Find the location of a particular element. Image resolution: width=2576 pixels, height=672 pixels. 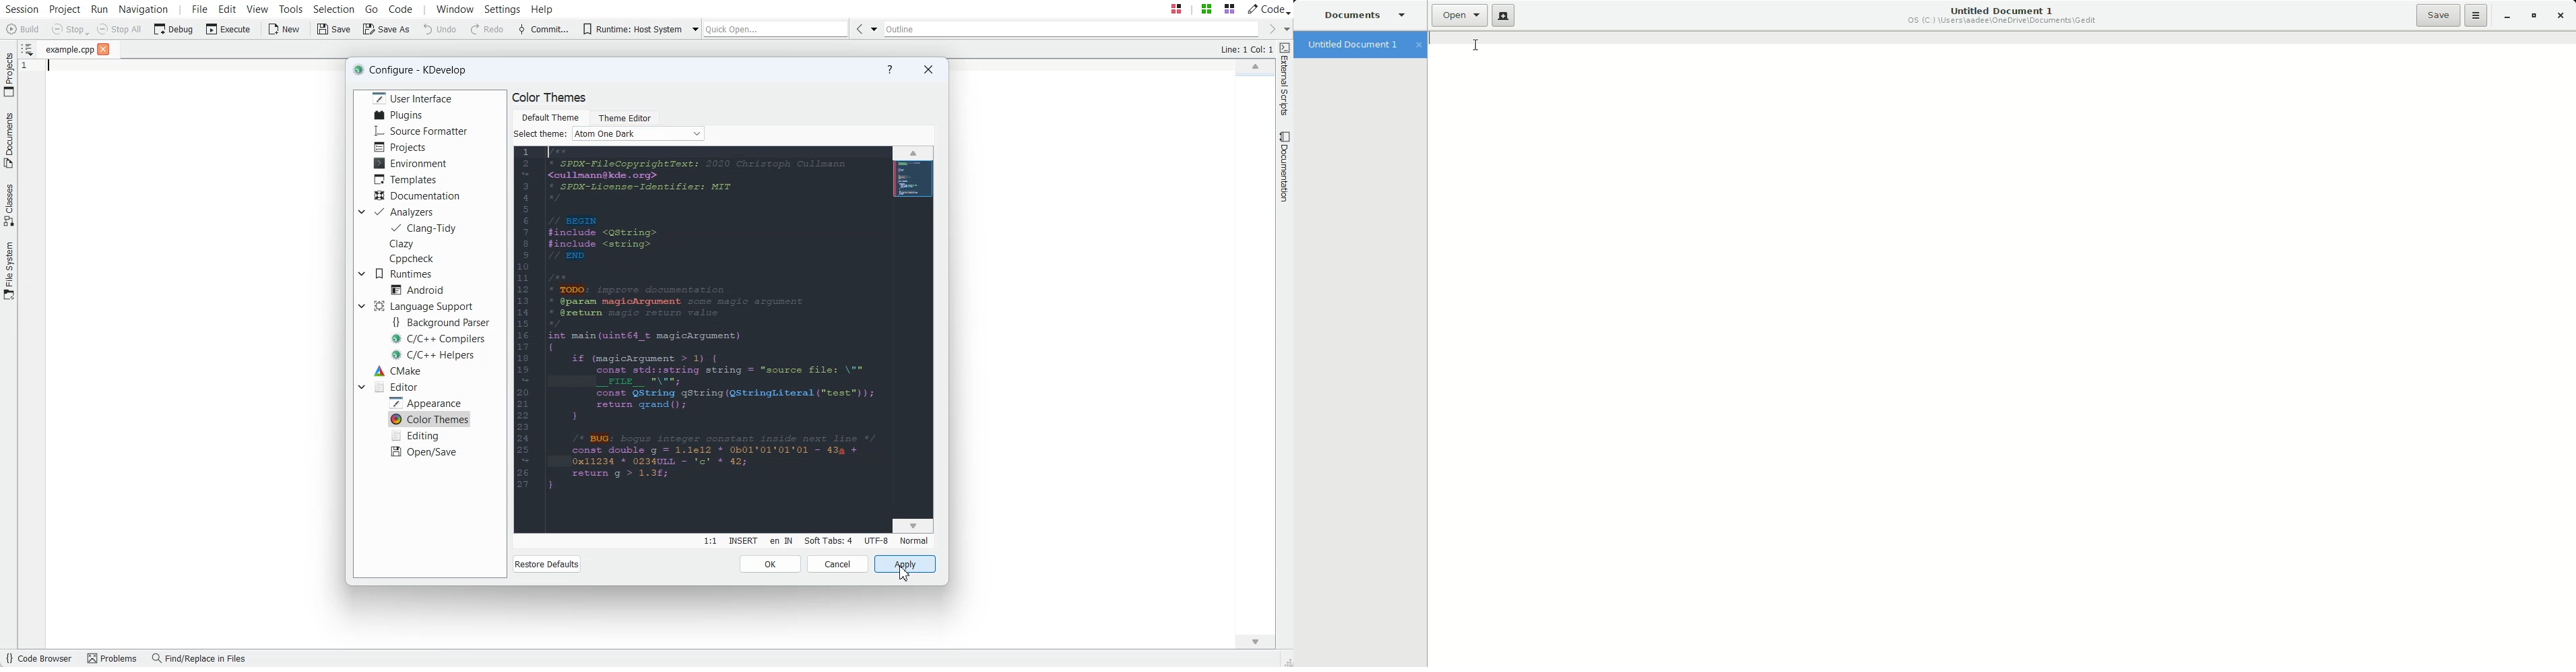

Stop is located at coordinates (70, 30).